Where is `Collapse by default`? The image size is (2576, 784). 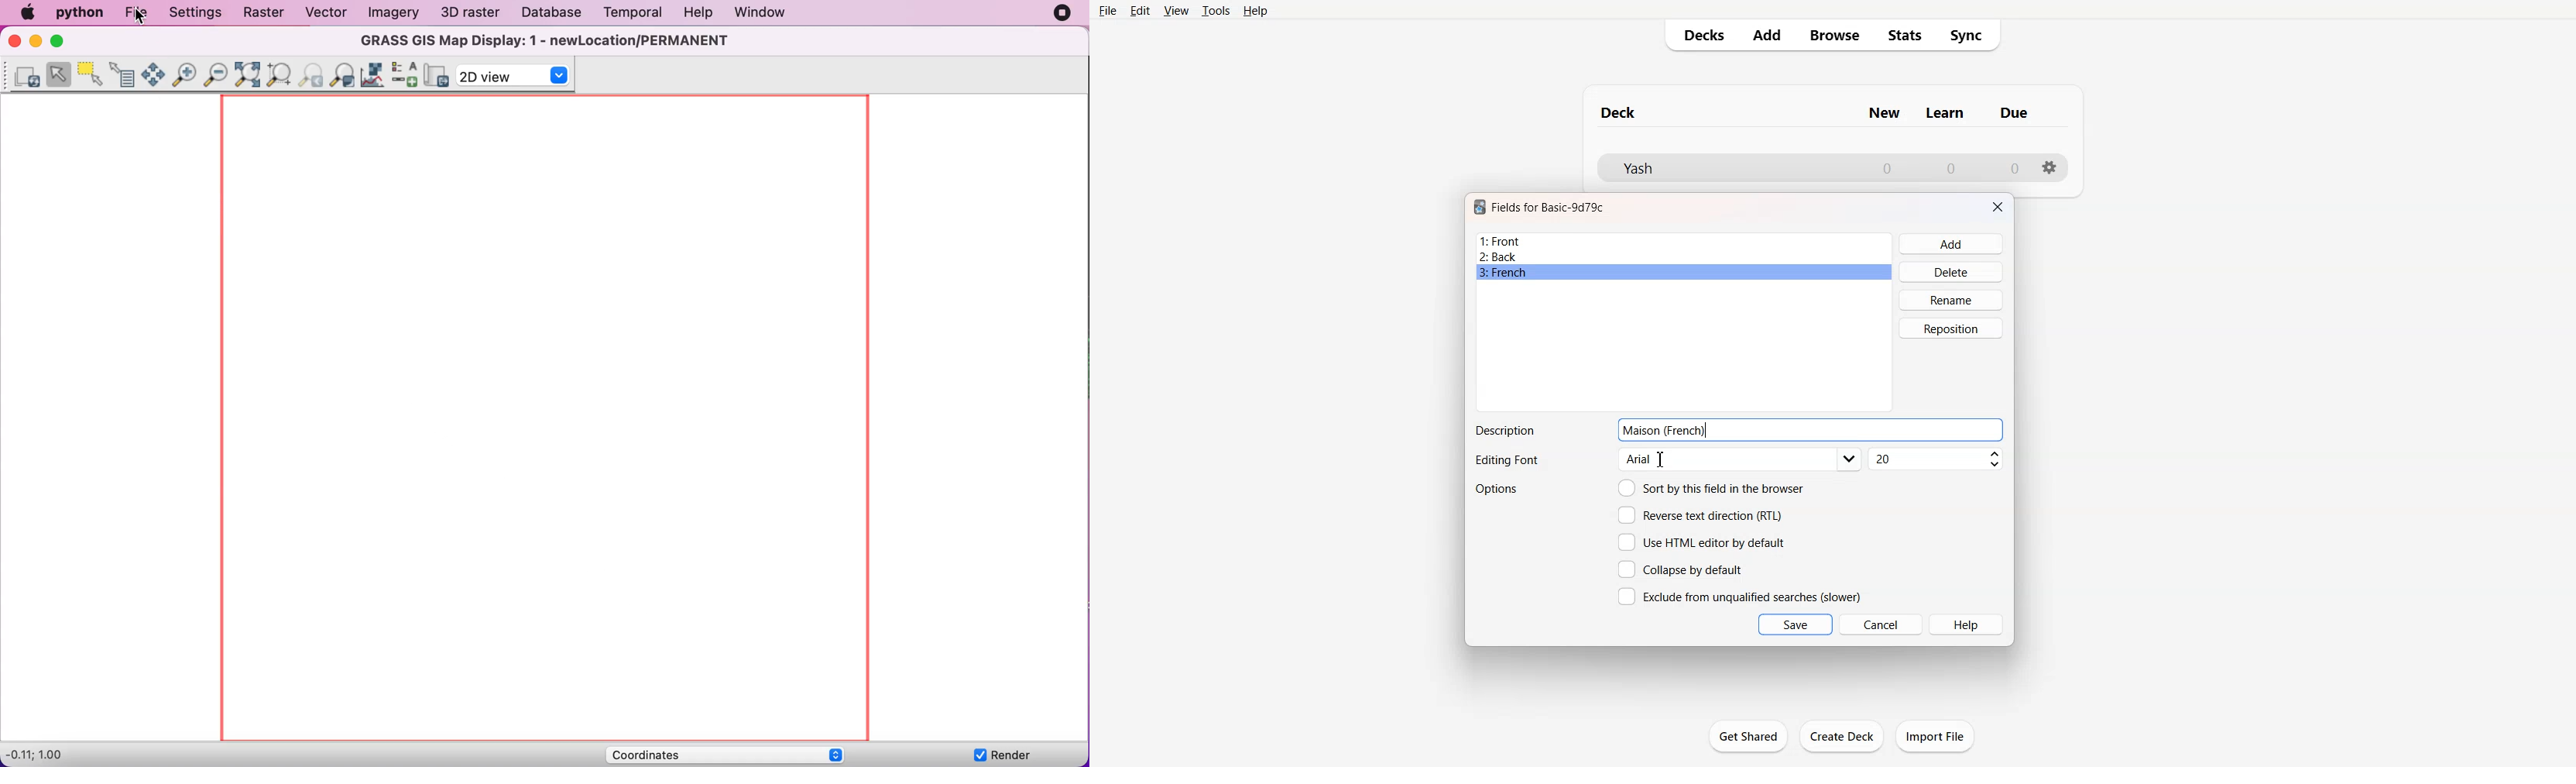
Collapse by default is located at coordinates (1683, 569).